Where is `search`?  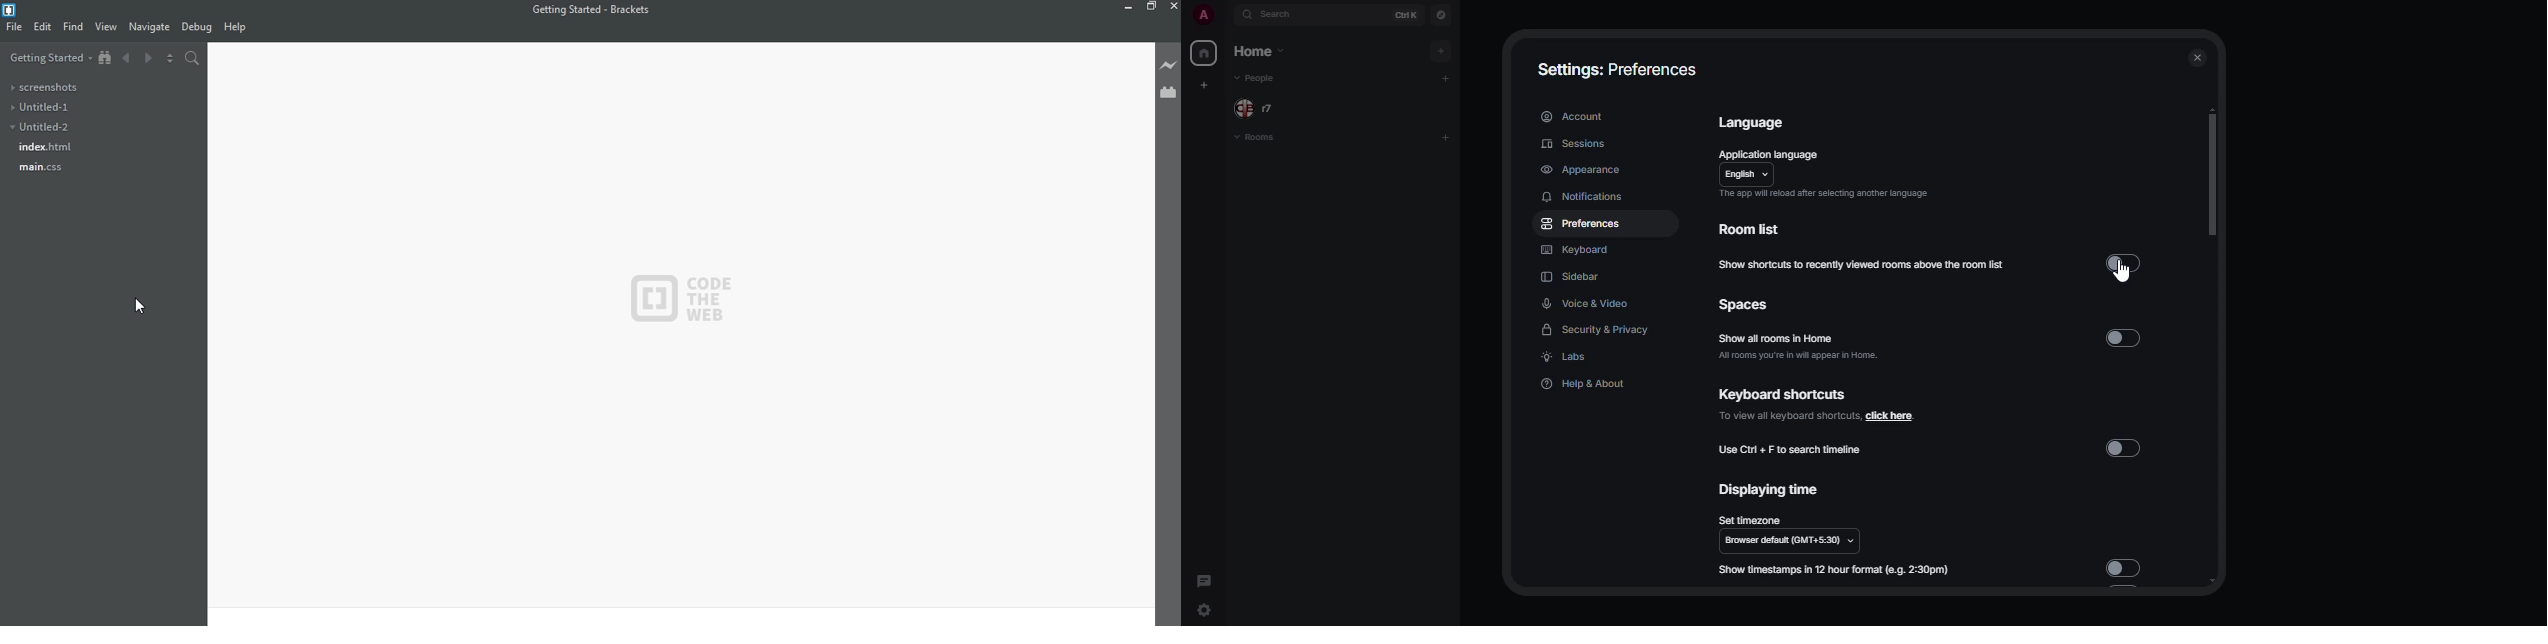
search is located at coordinates (1281, 16).